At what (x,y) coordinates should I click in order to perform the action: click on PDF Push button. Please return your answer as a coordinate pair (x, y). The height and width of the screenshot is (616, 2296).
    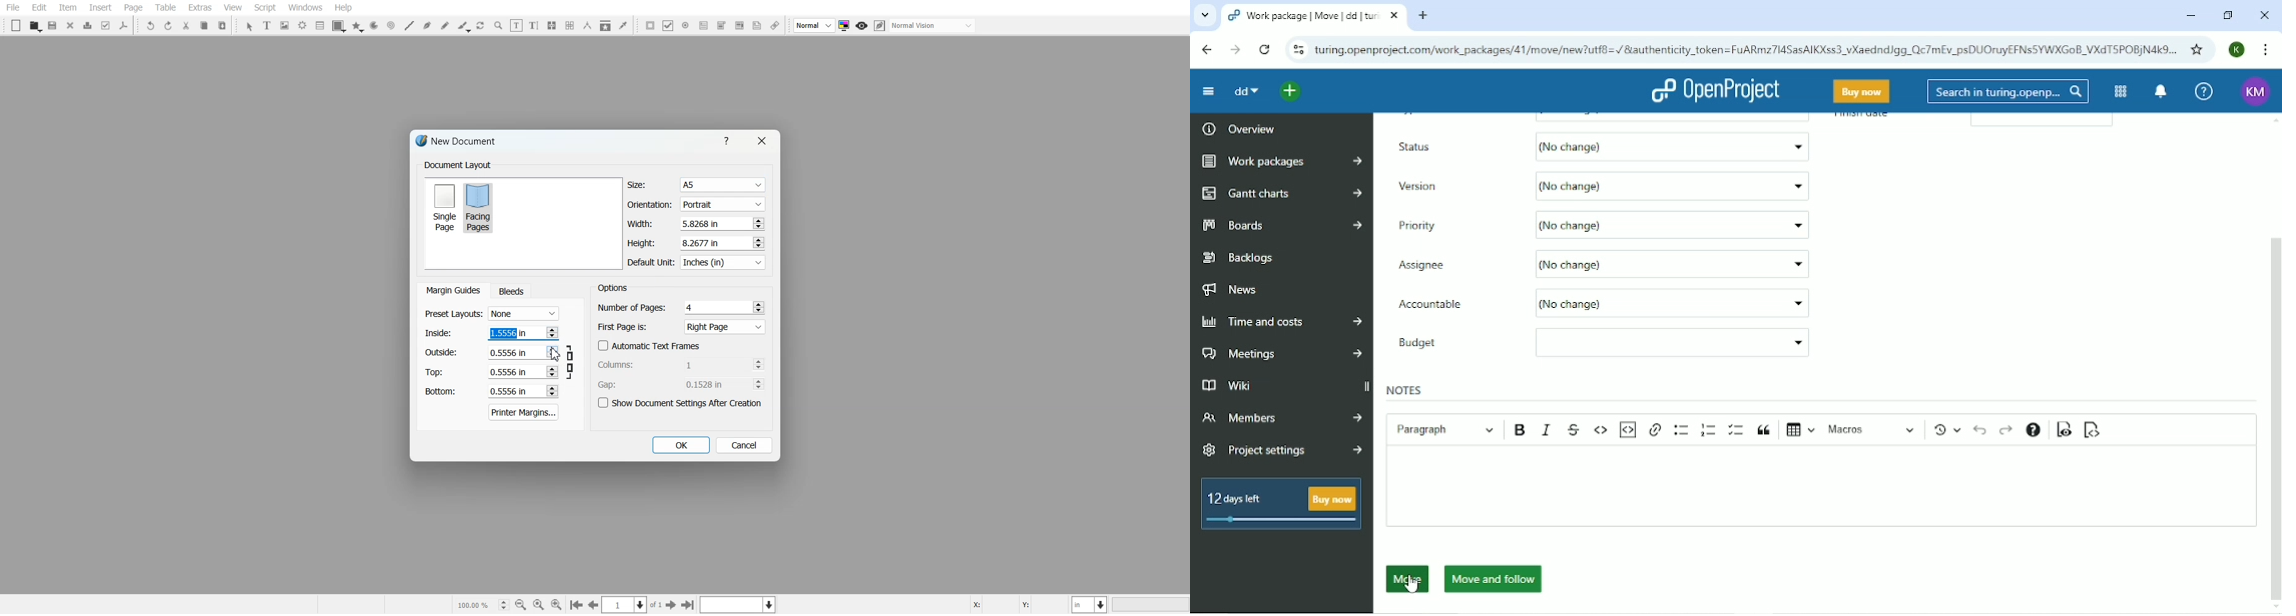
    Looking at the image, I should click on (651, 25).